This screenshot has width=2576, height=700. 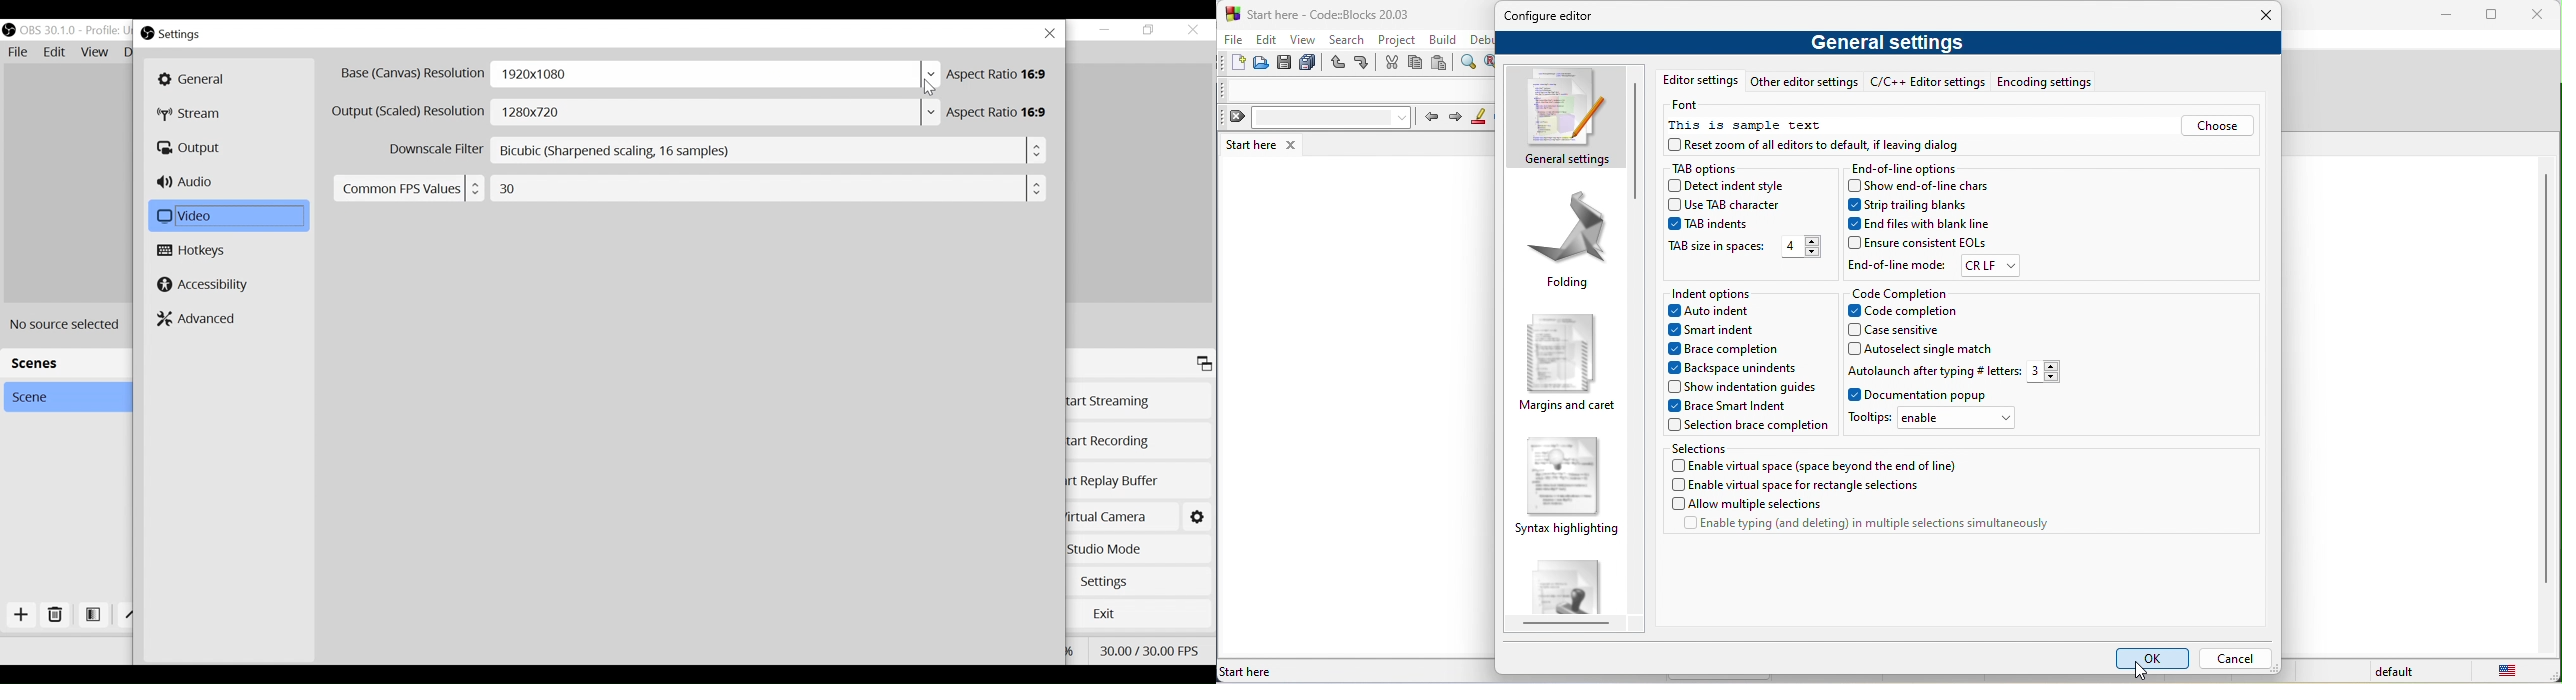 I want to click on brace completion, so click(x=1734, y=351).